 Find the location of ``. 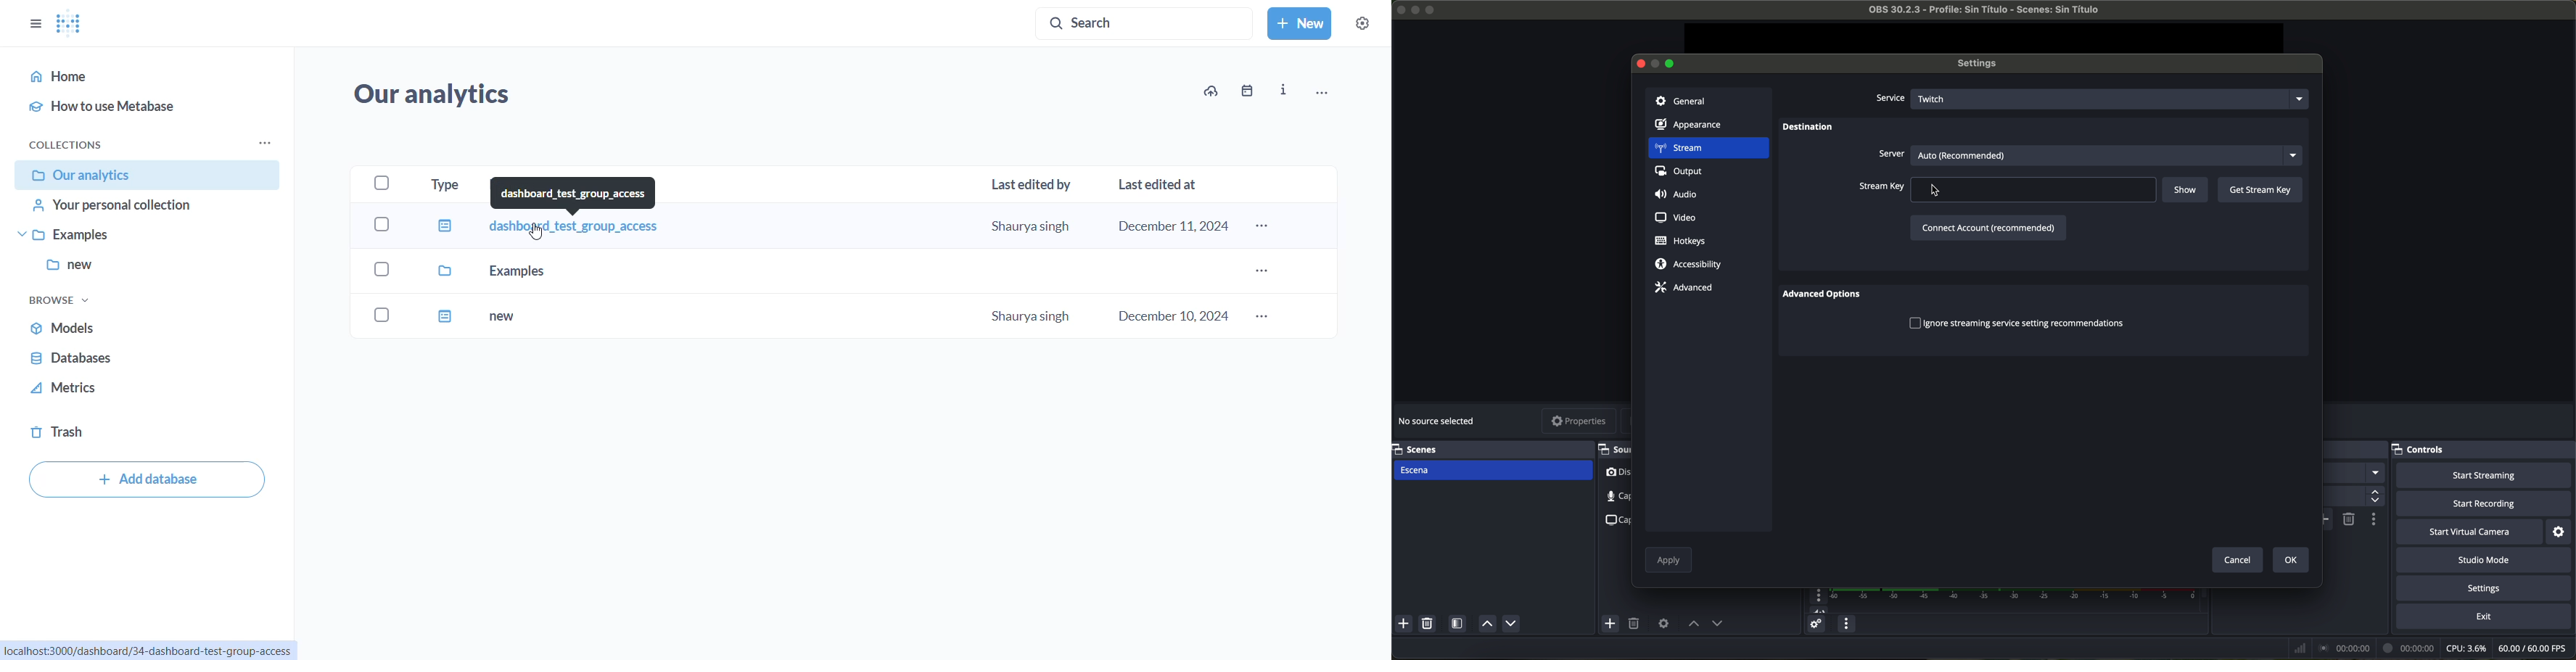

 is located at coordinates (2357, 450).